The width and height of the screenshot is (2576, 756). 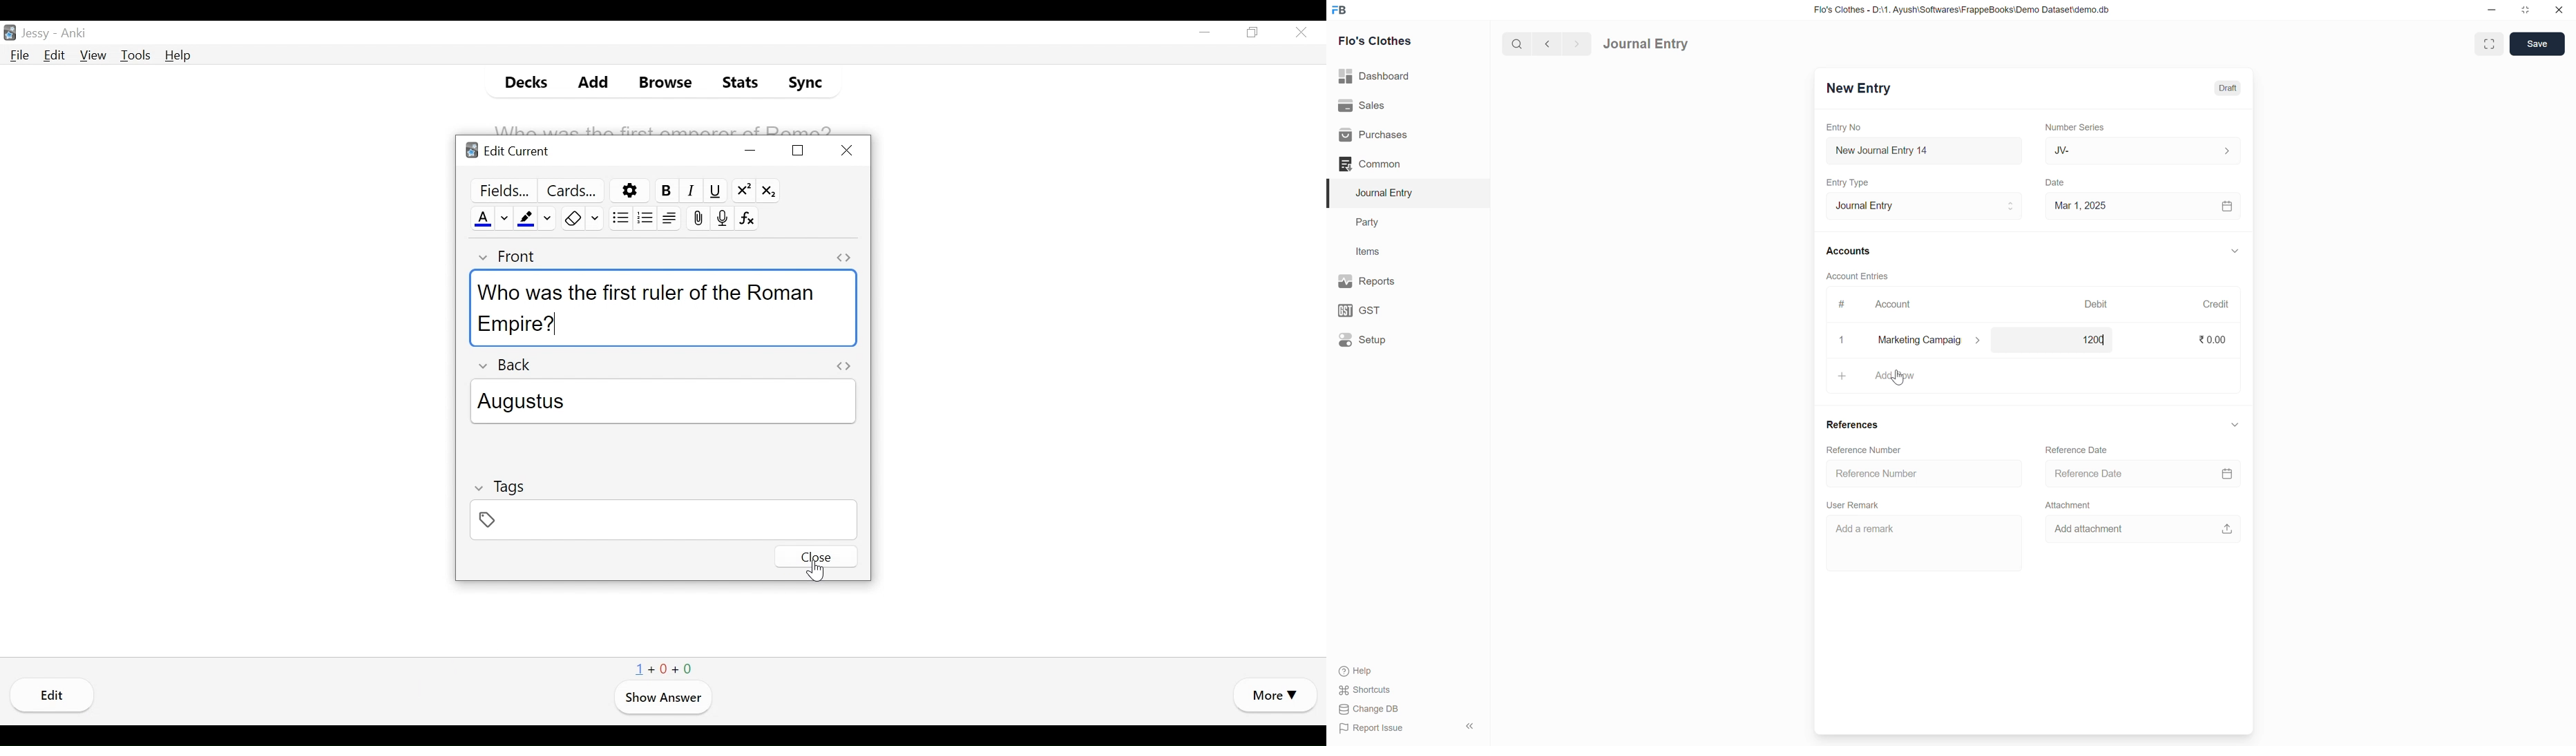 I want to click on Items, so click(x=1367, y=251).